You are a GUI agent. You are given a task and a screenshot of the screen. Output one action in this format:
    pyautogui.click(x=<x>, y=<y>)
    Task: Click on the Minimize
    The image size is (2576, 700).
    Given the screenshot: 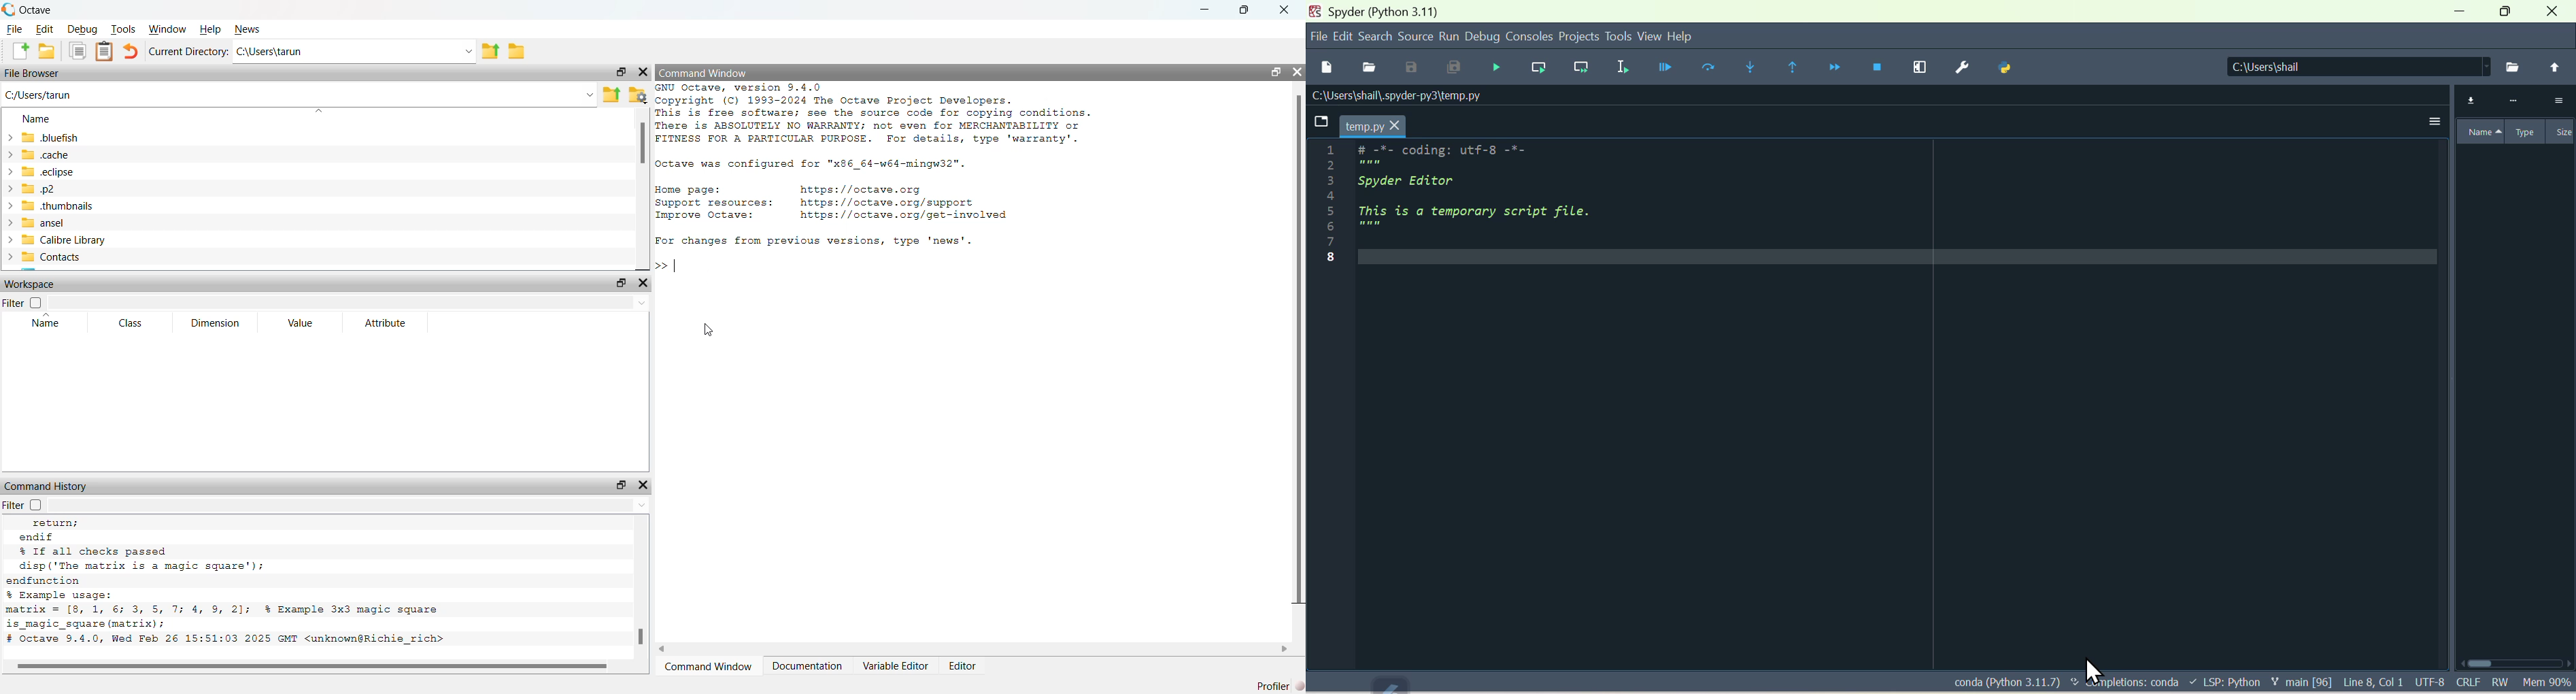 What is the action you would take?
    pyautogui.click(x=2463, y=13)
    